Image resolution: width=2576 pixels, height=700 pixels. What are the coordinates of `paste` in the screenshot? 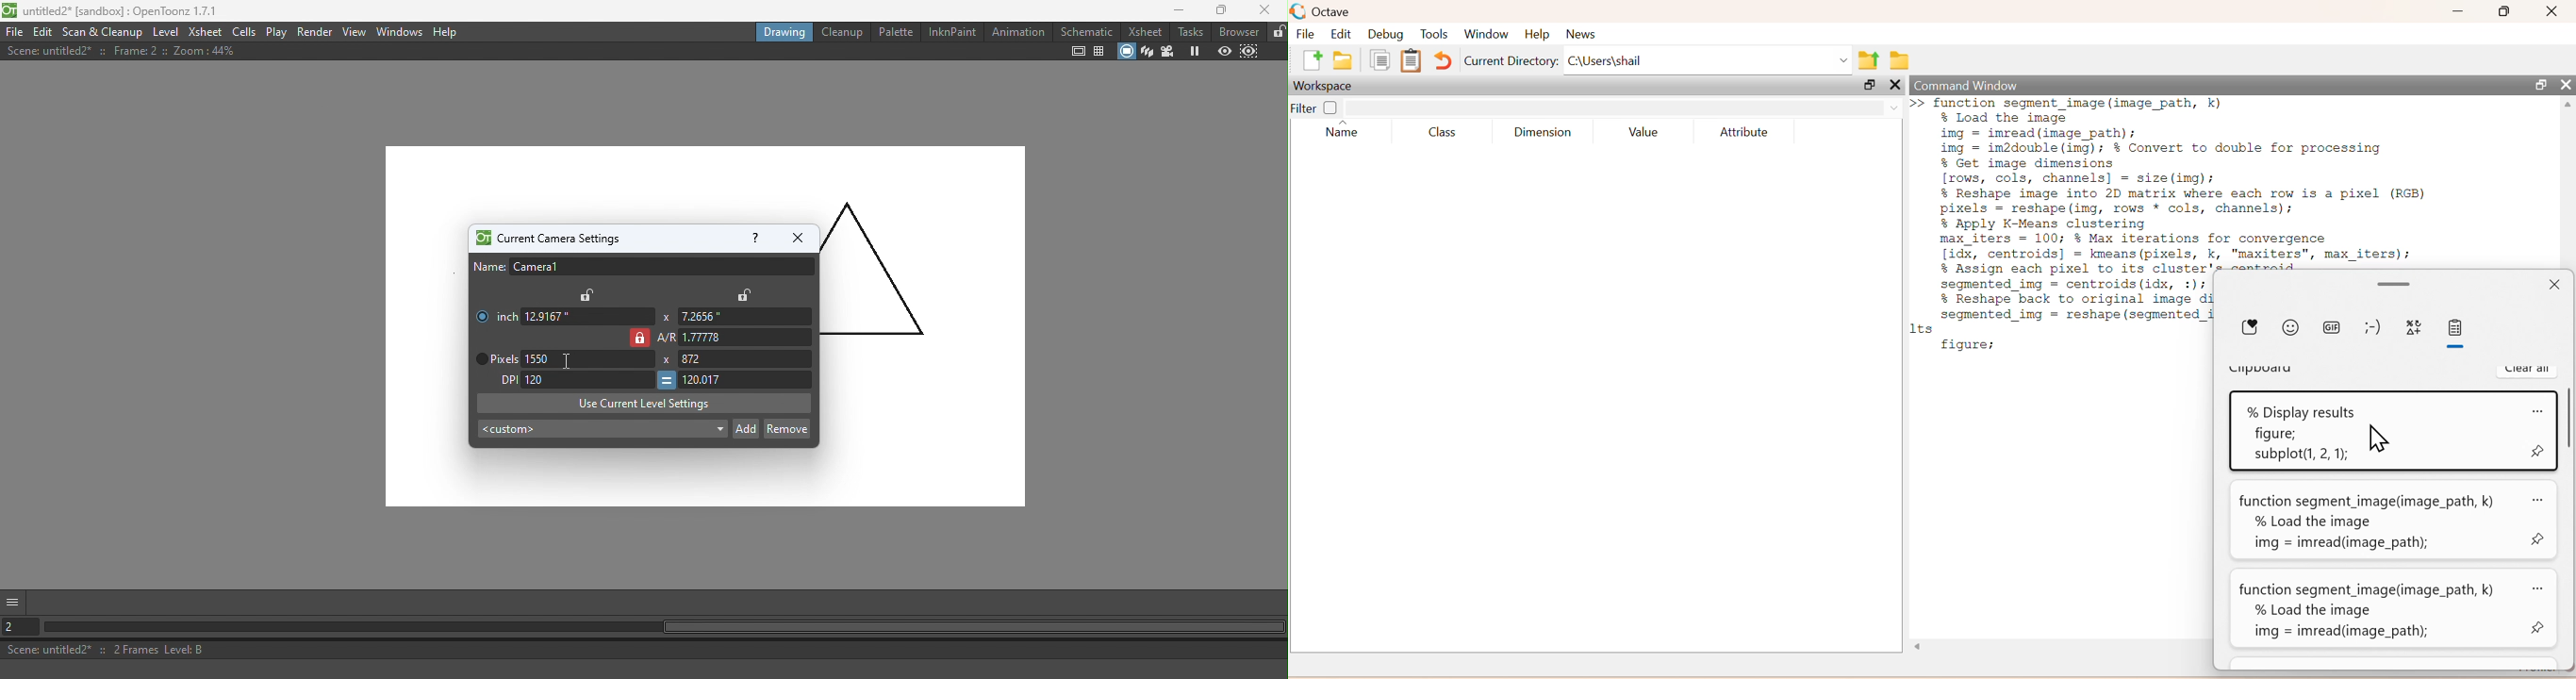 It's located at (2458, 332).